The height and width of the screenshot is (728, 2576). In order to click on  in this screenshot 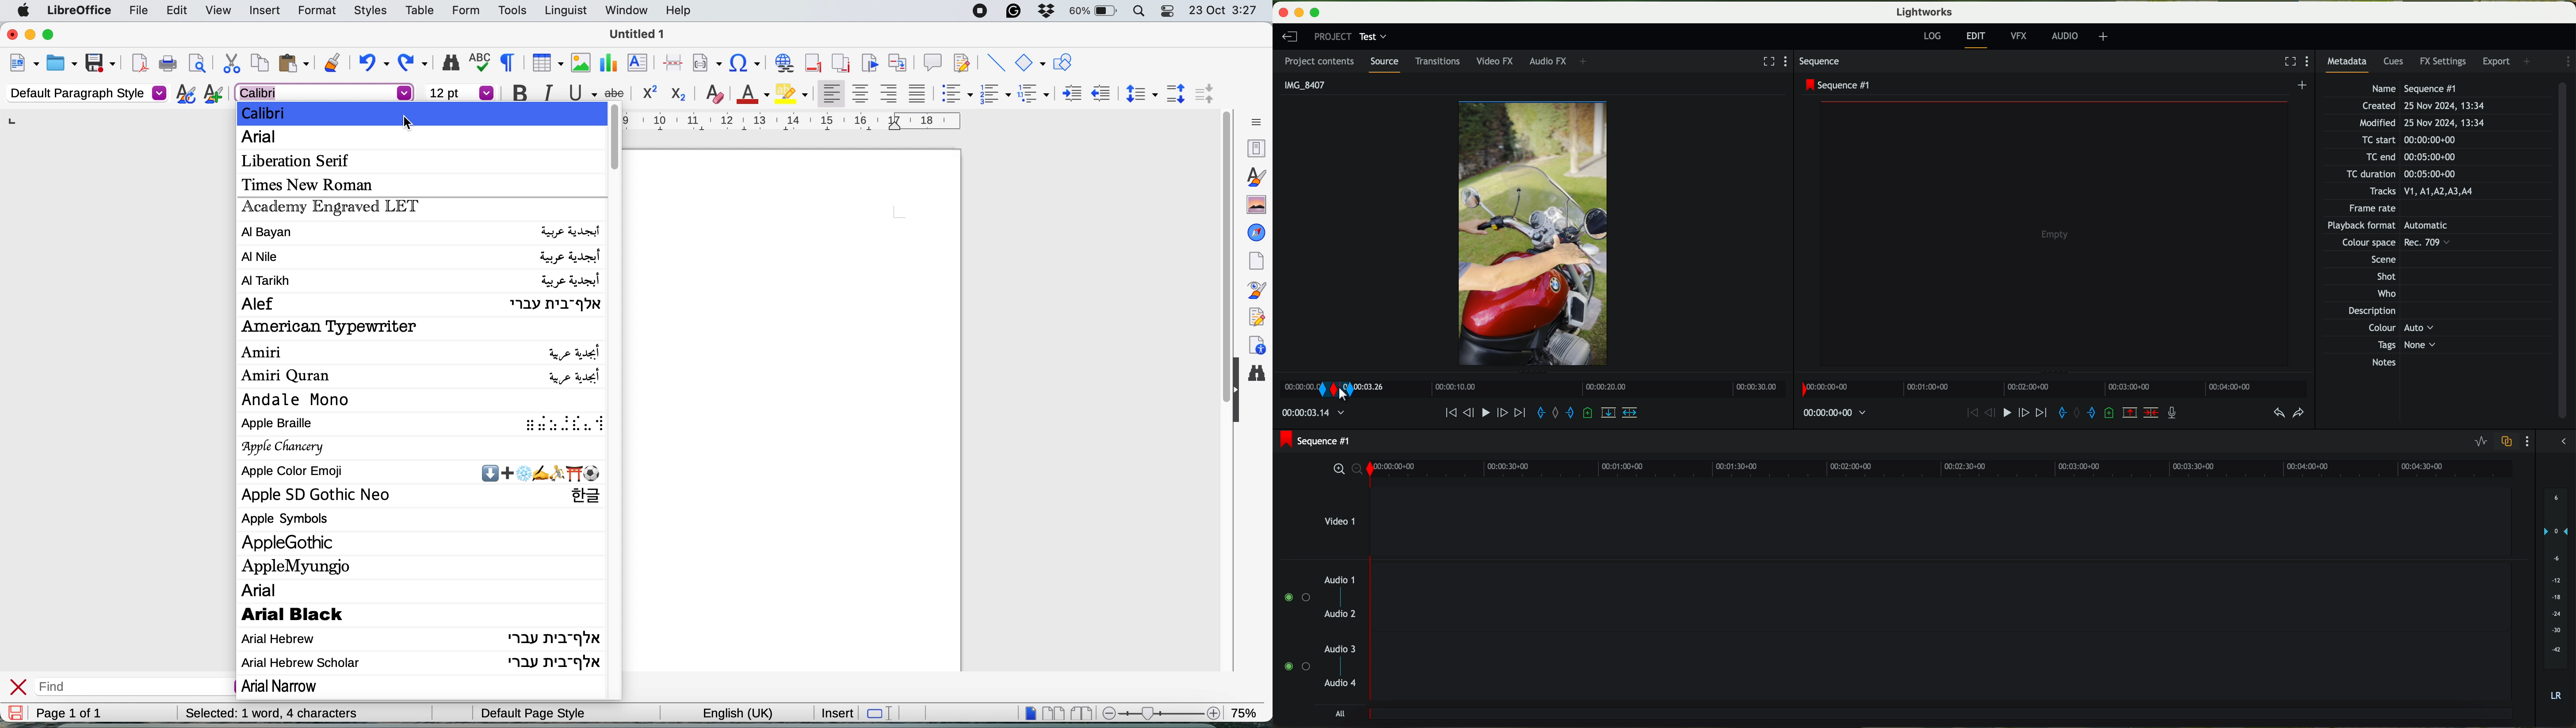, I will do `click(2397, 226)`.